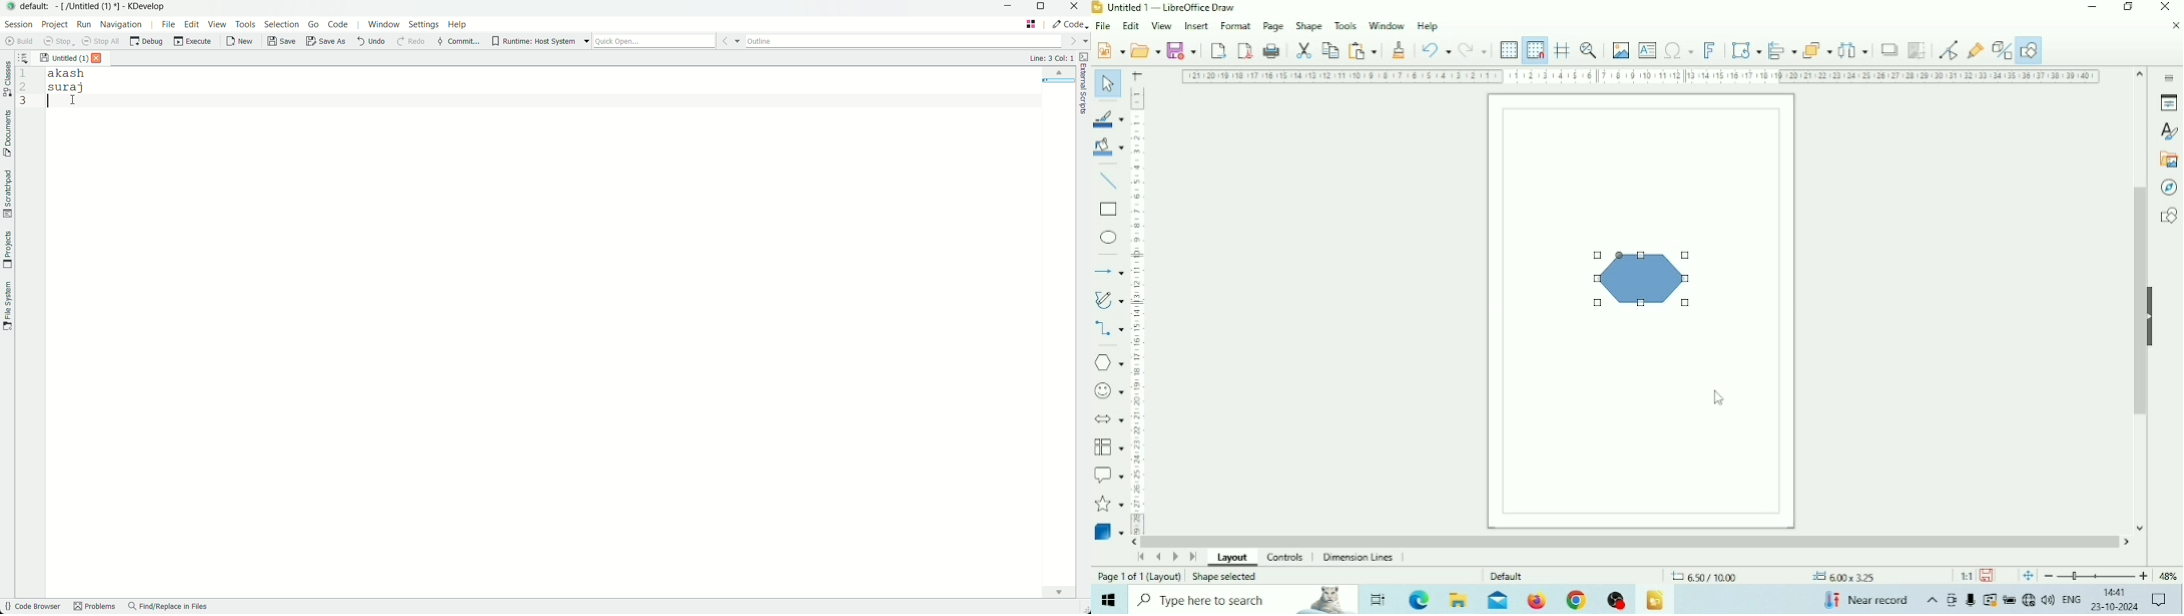  I want to click on Export, so click(1218, 50).